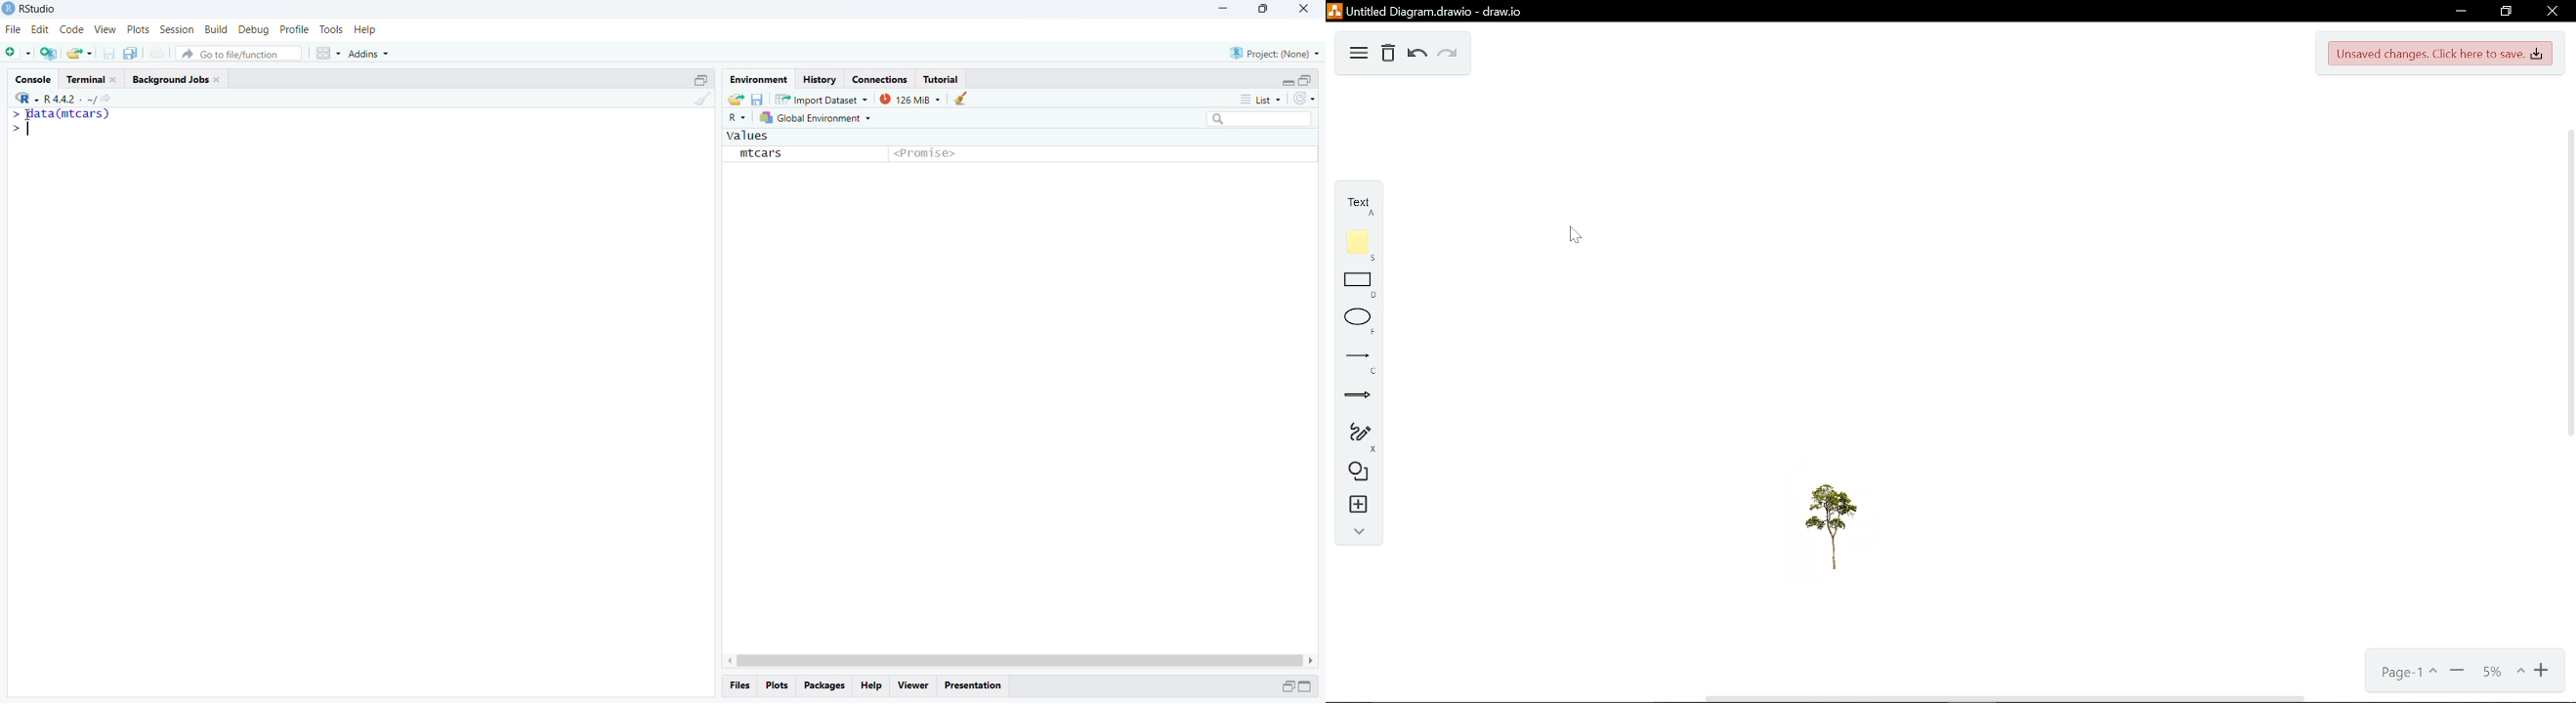 The image size is (2576, 728). I want to click on Diagram, so click(1350, 51).